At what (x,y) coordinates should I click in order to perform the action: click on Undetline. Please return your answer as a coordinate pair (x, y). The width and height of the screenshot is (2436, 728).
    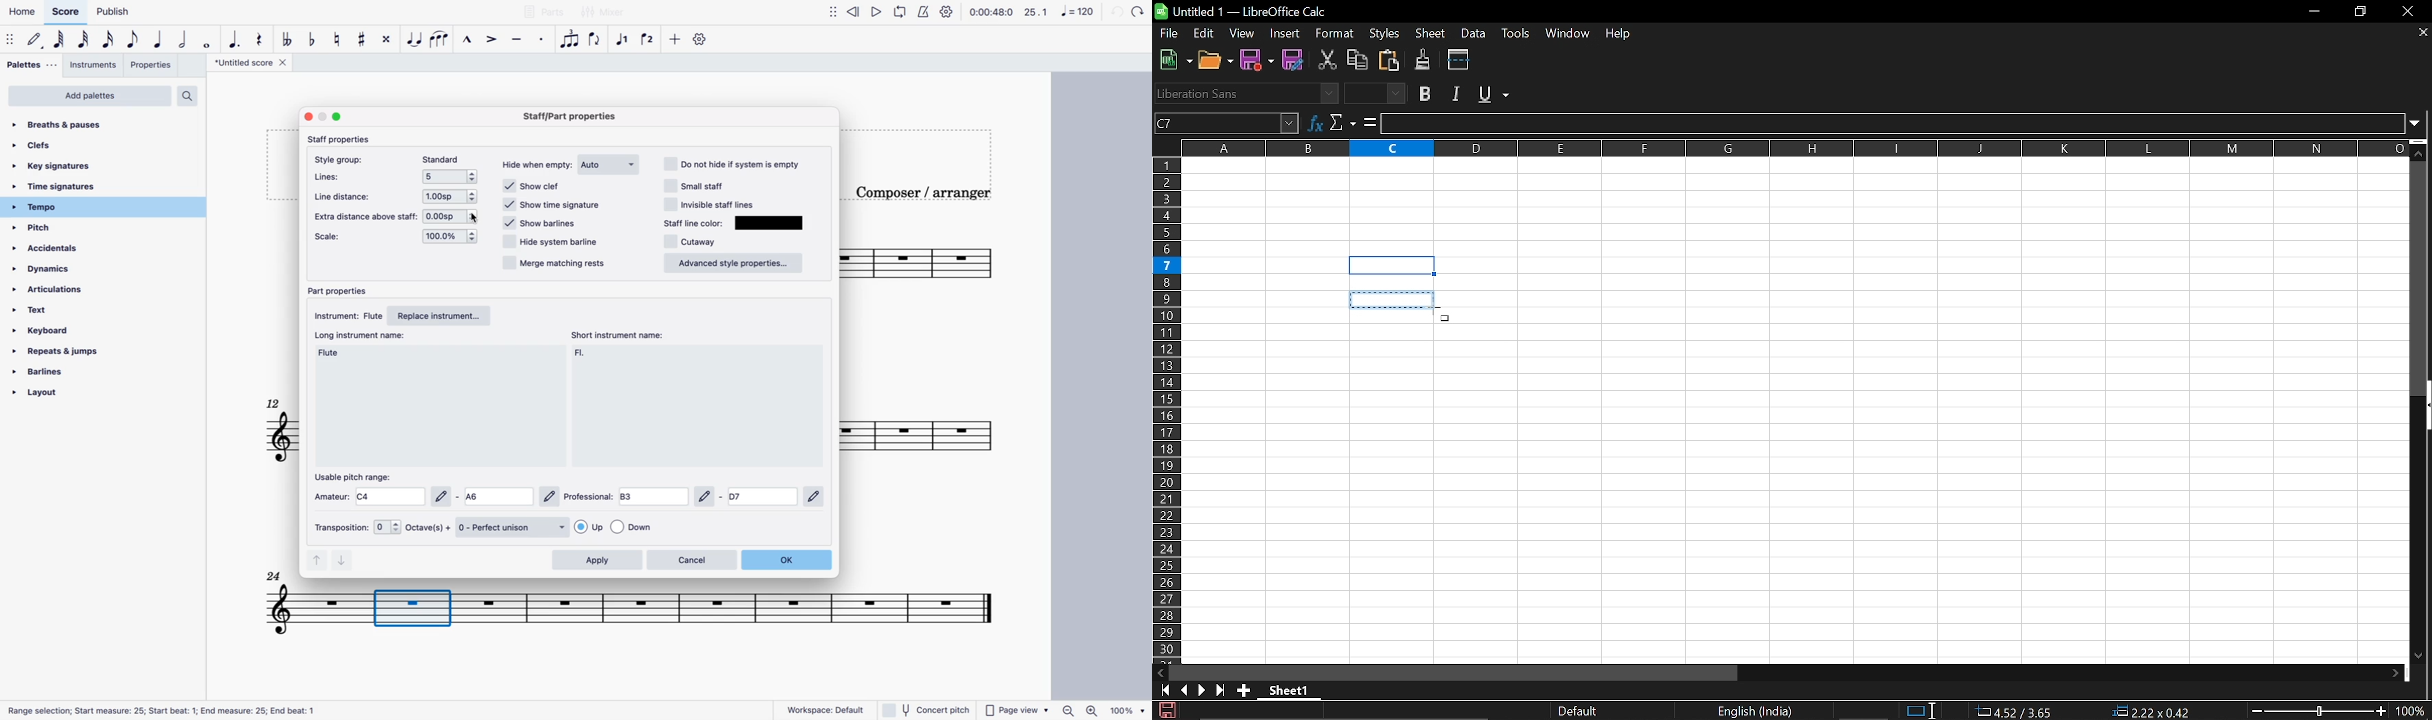
    Looking at the image, I should click on (1493, 93).